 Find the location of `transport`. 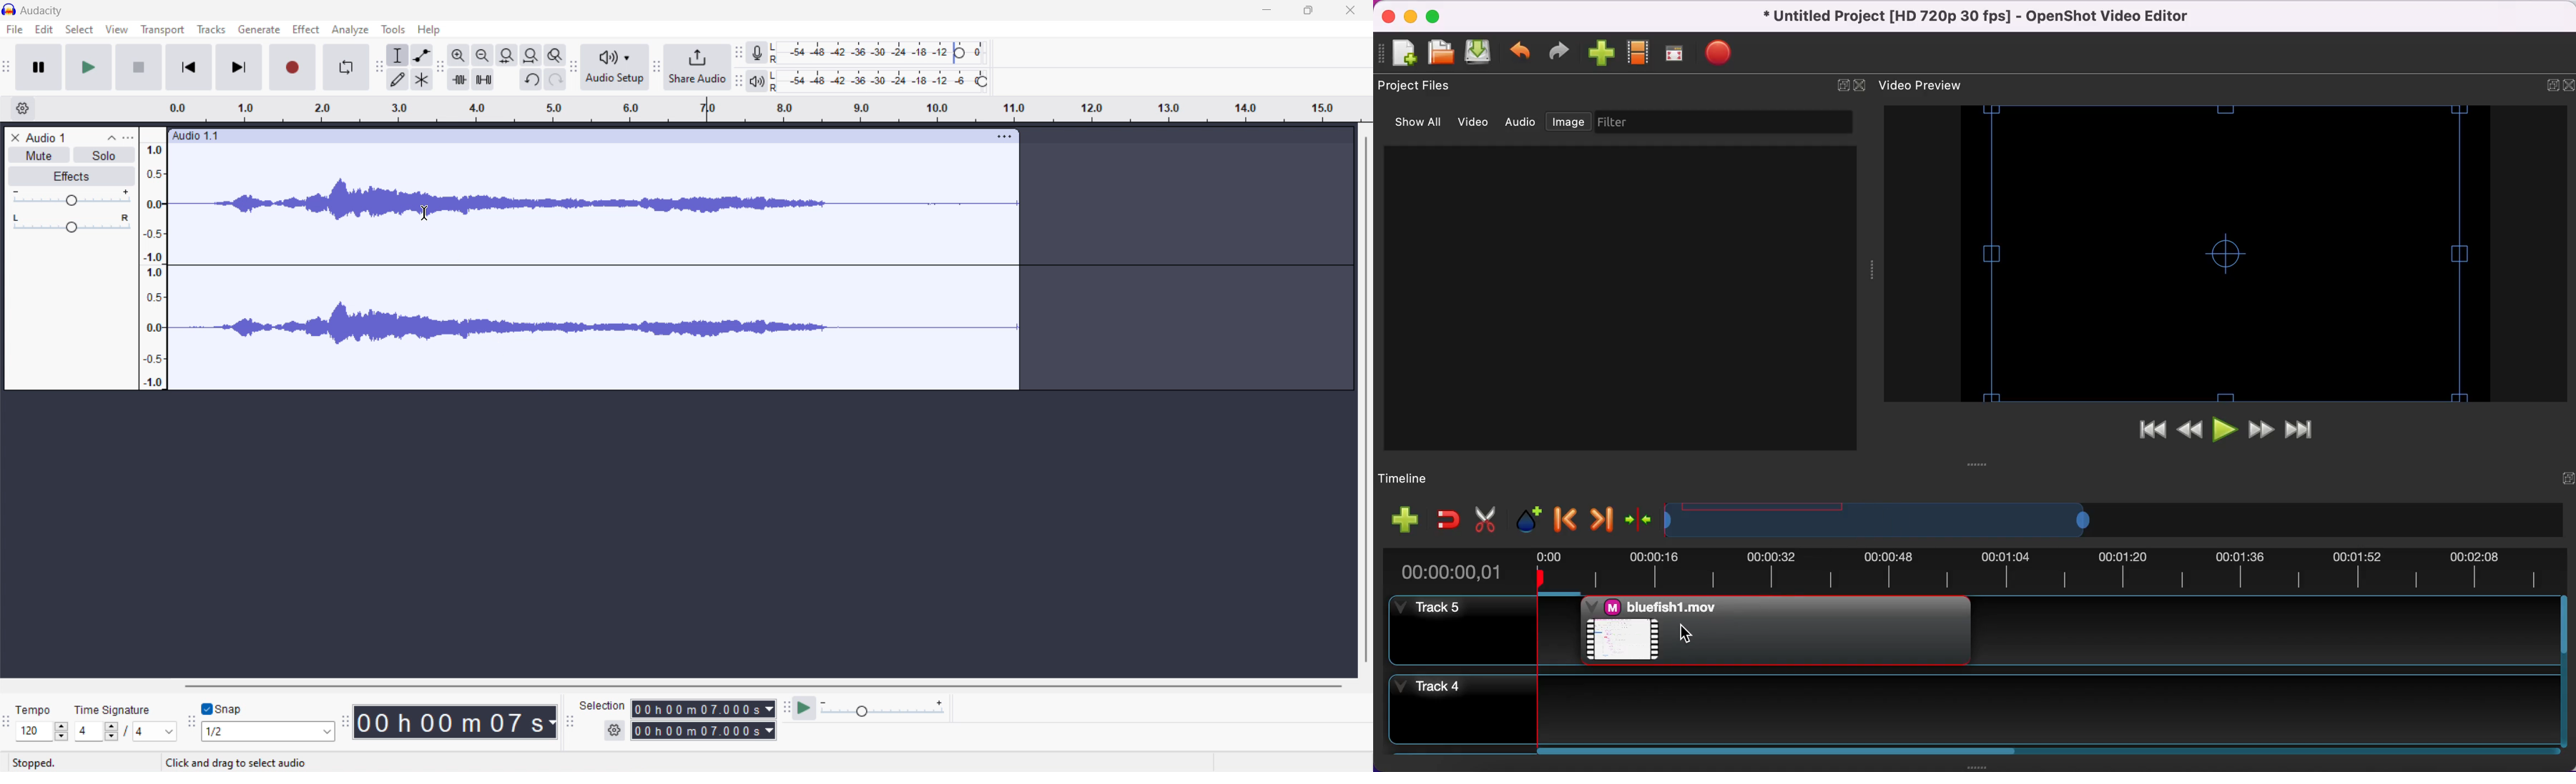

transport is located at coordinates (163, 30).